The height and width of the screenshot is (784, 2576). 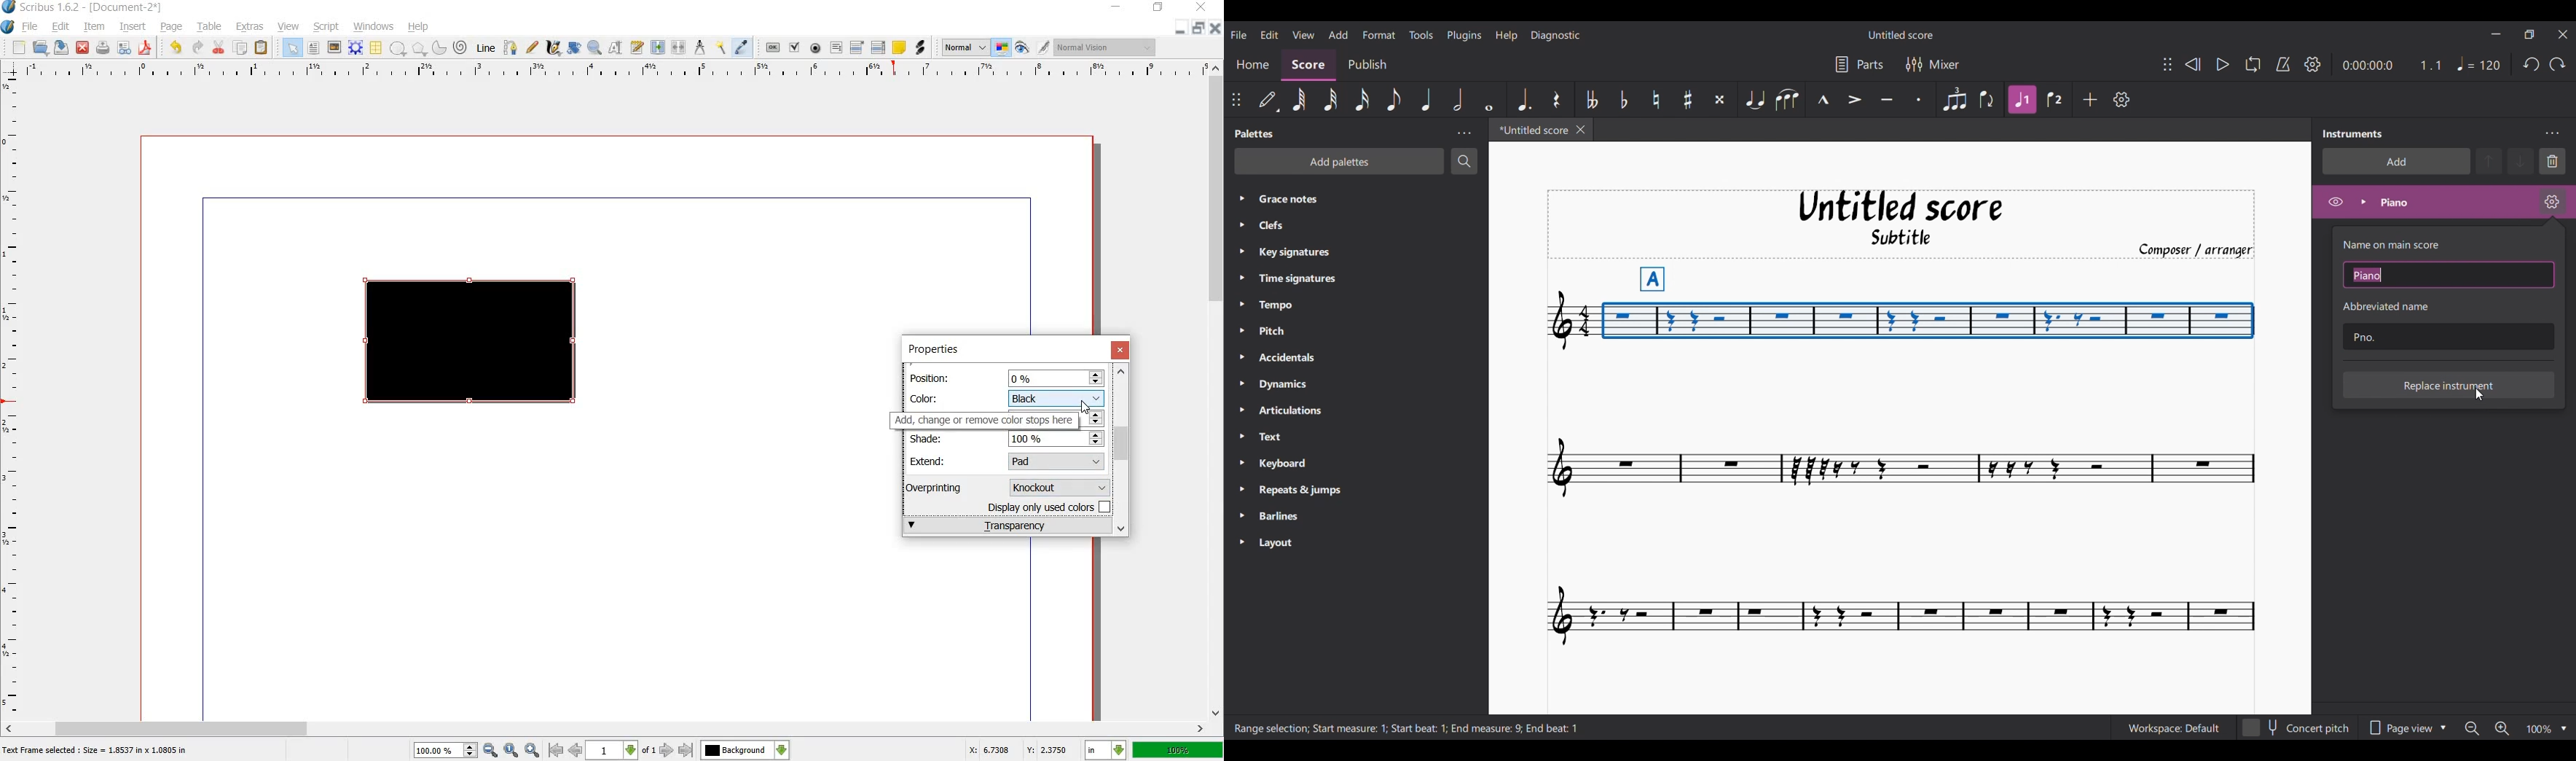 What do you see at coordinates (1044, 48) in the screenshot?
I see `edit in preview mode` at bounding box center [1044, 48].